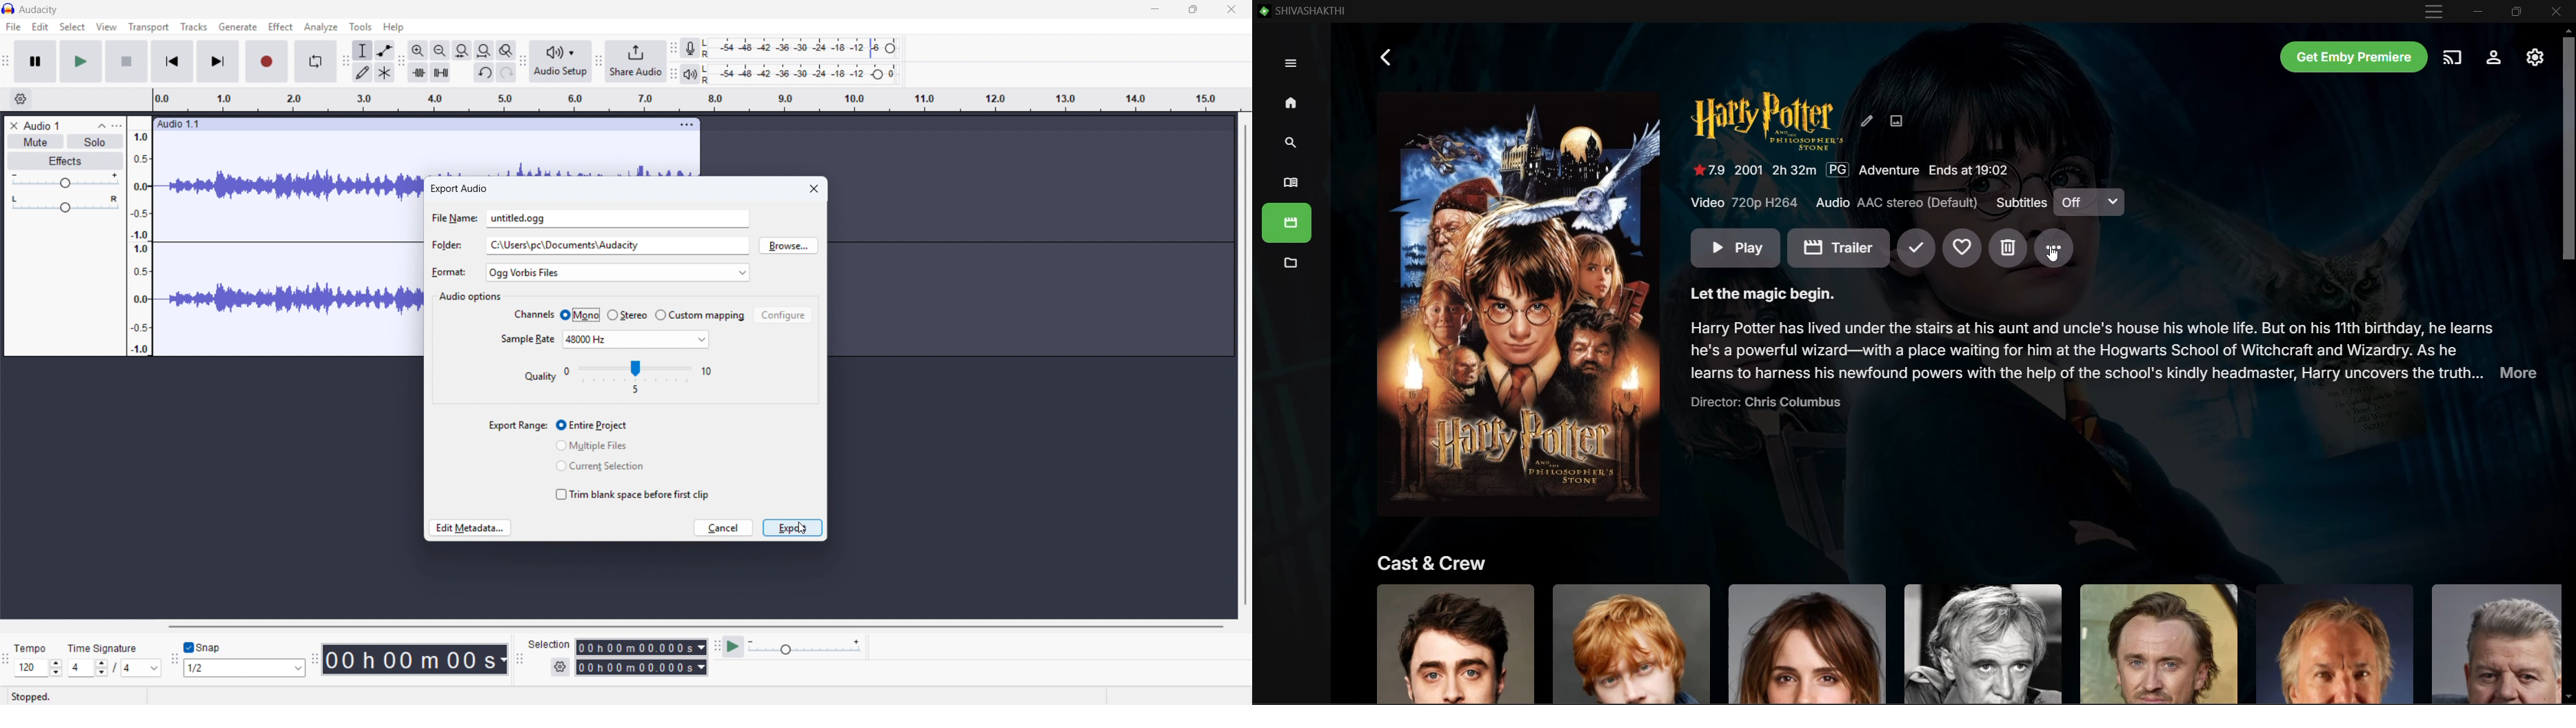  Describe the element at coordinates (127, 61) in the screenshot. I see `stop ` at that location.